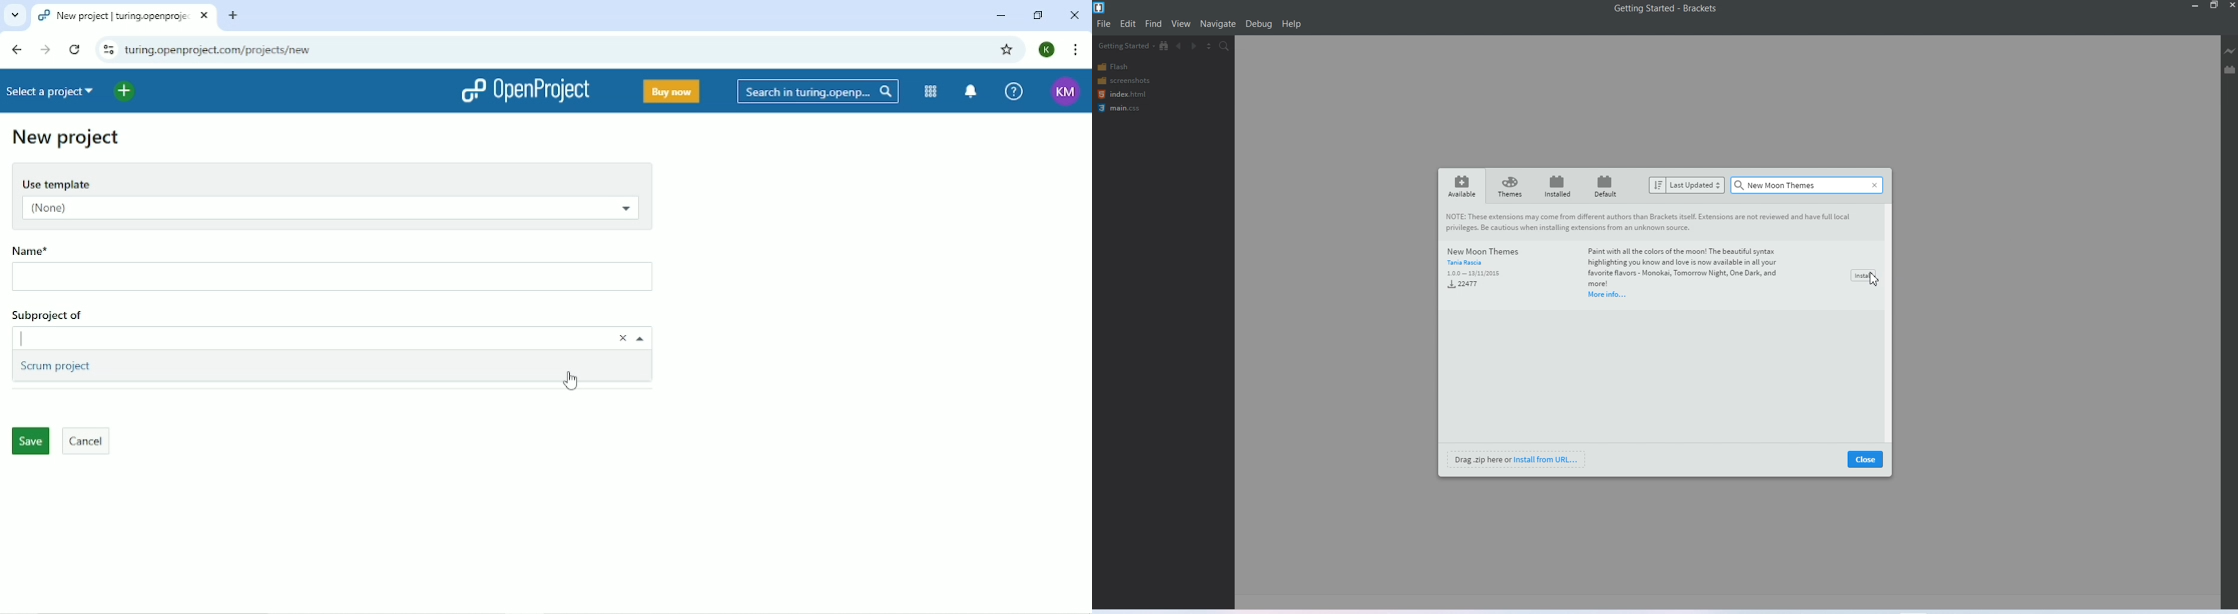 This screenshot has height=616, width=2240. Describe the element at coordinates (1462, 185) in the screenshot. I see `Available` at that location.